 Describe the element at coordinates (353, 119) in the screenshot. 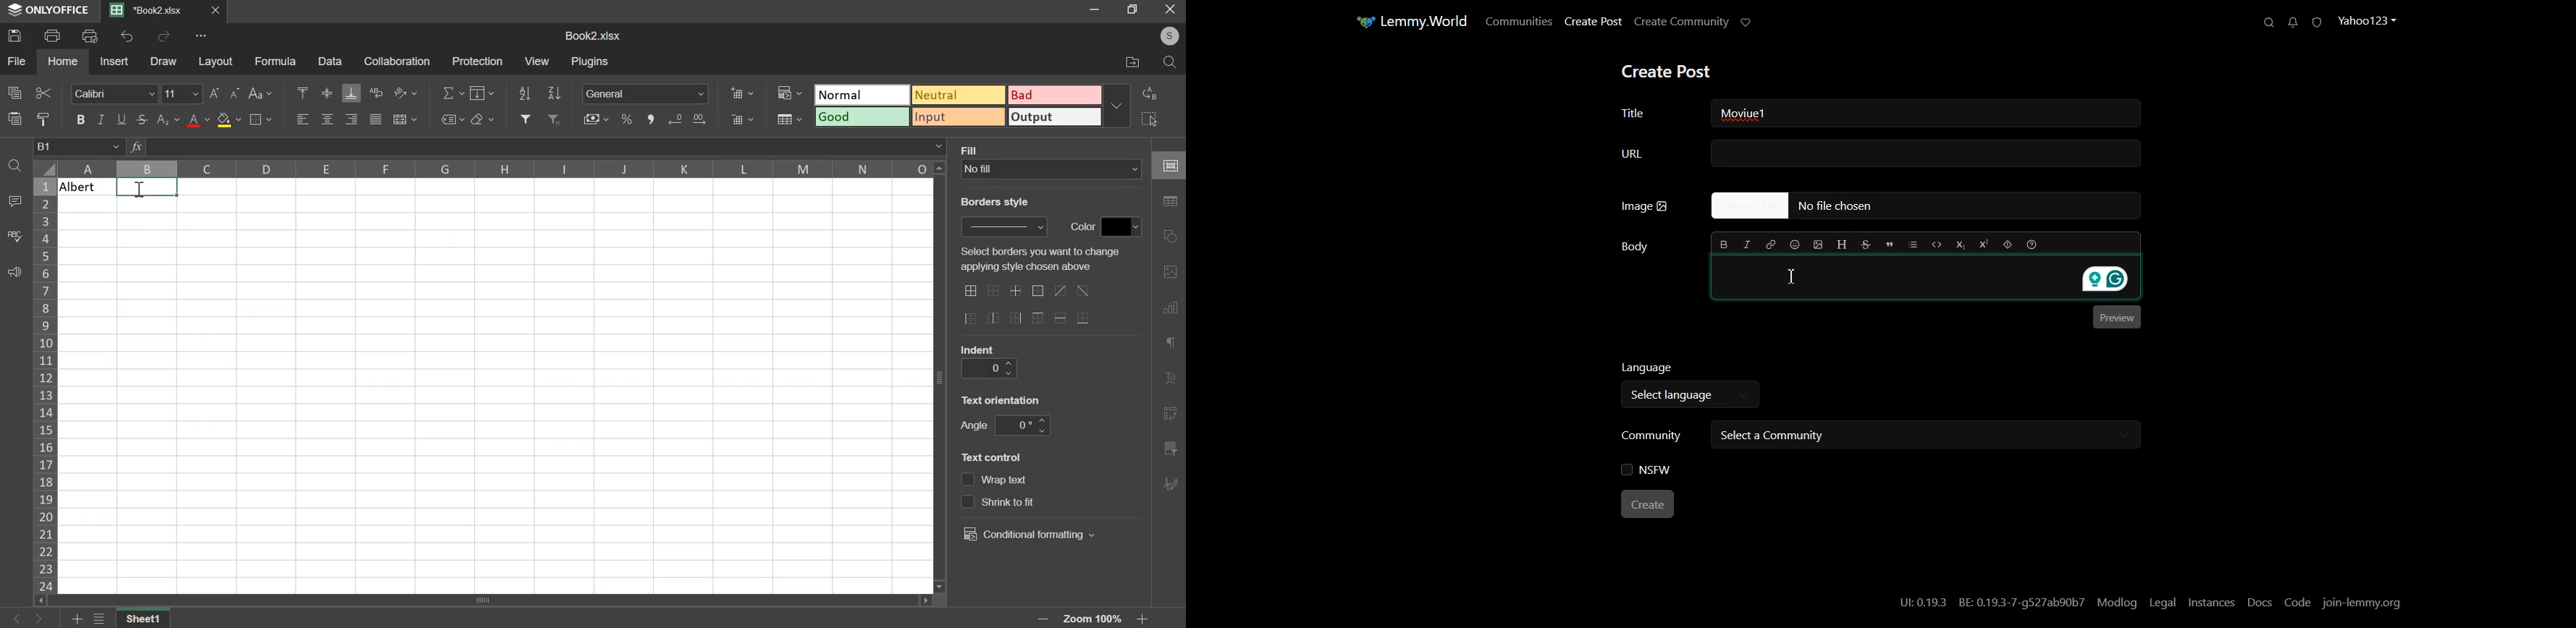

I see `align right` at that location.